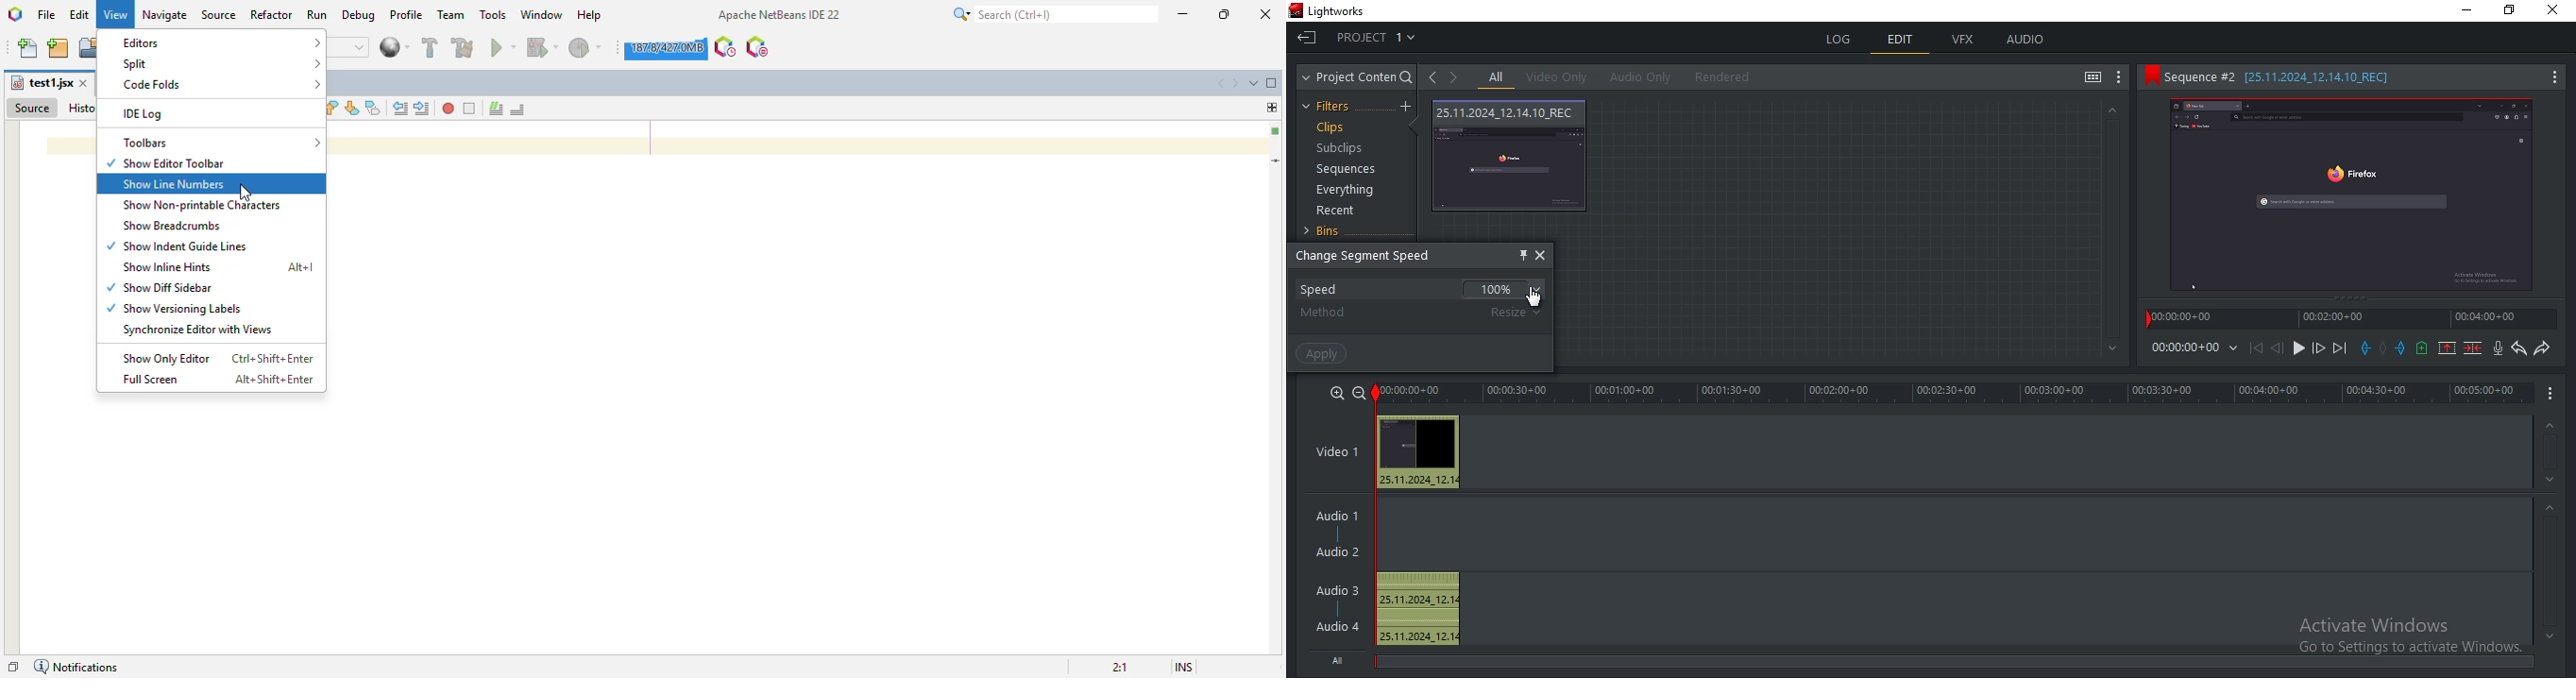 Image resolution: width=2576 pixels, height=700 pixels. I want to click on log, so click(1839, 37).